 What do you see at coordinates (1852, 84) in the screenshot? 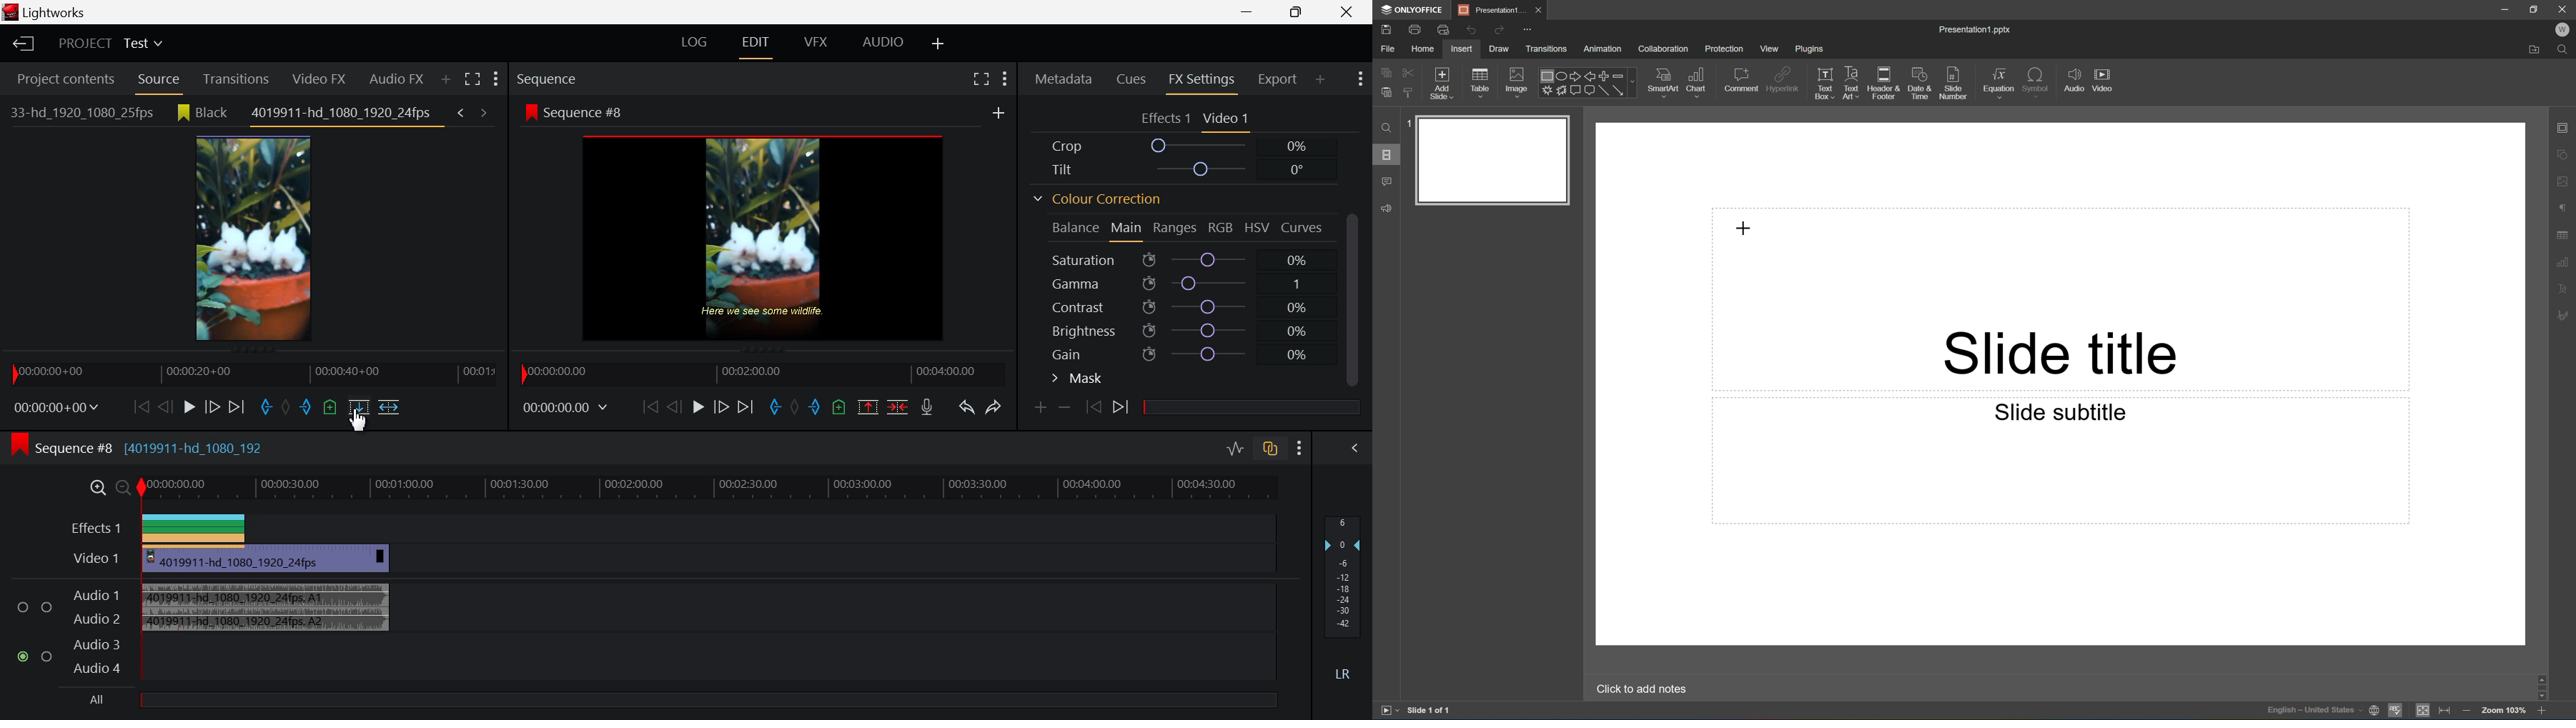
I see `Text Art` at bounding box center [1852, 84].